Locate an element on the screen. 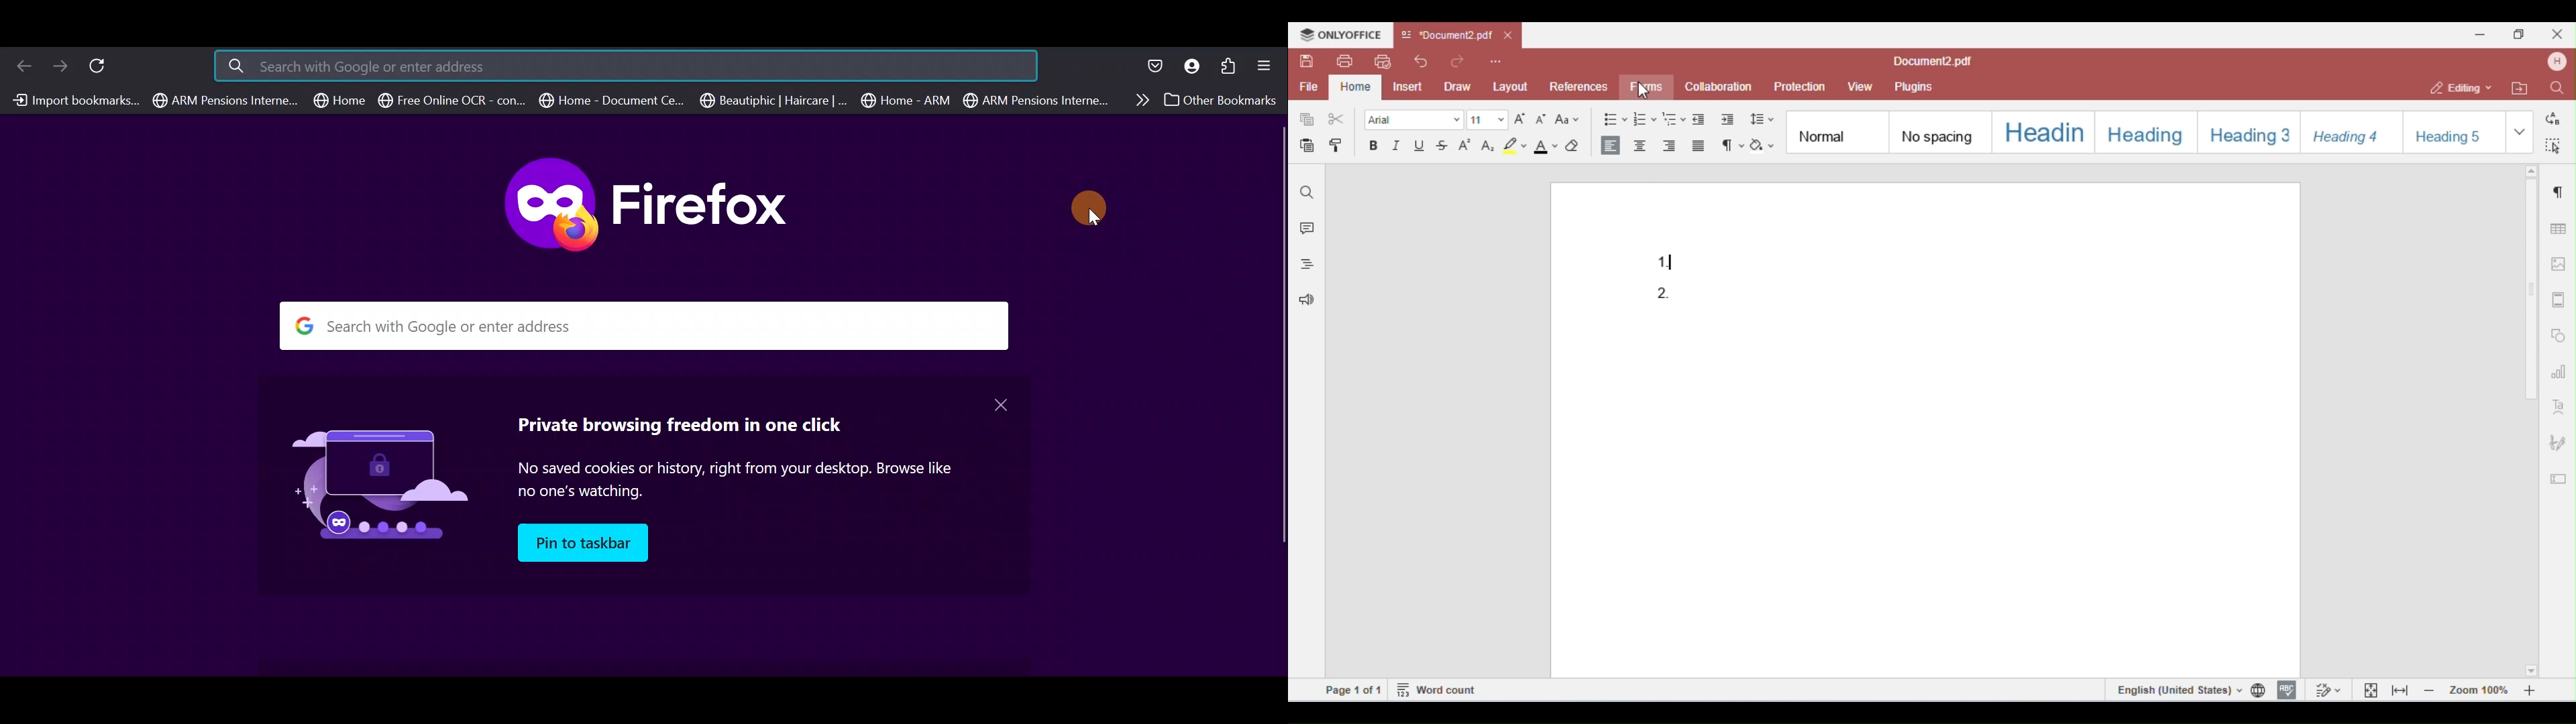 Image resolution: width=2576 pixels, height=728 pixels. Import bookmarks... is located at coordinates (74, 100).